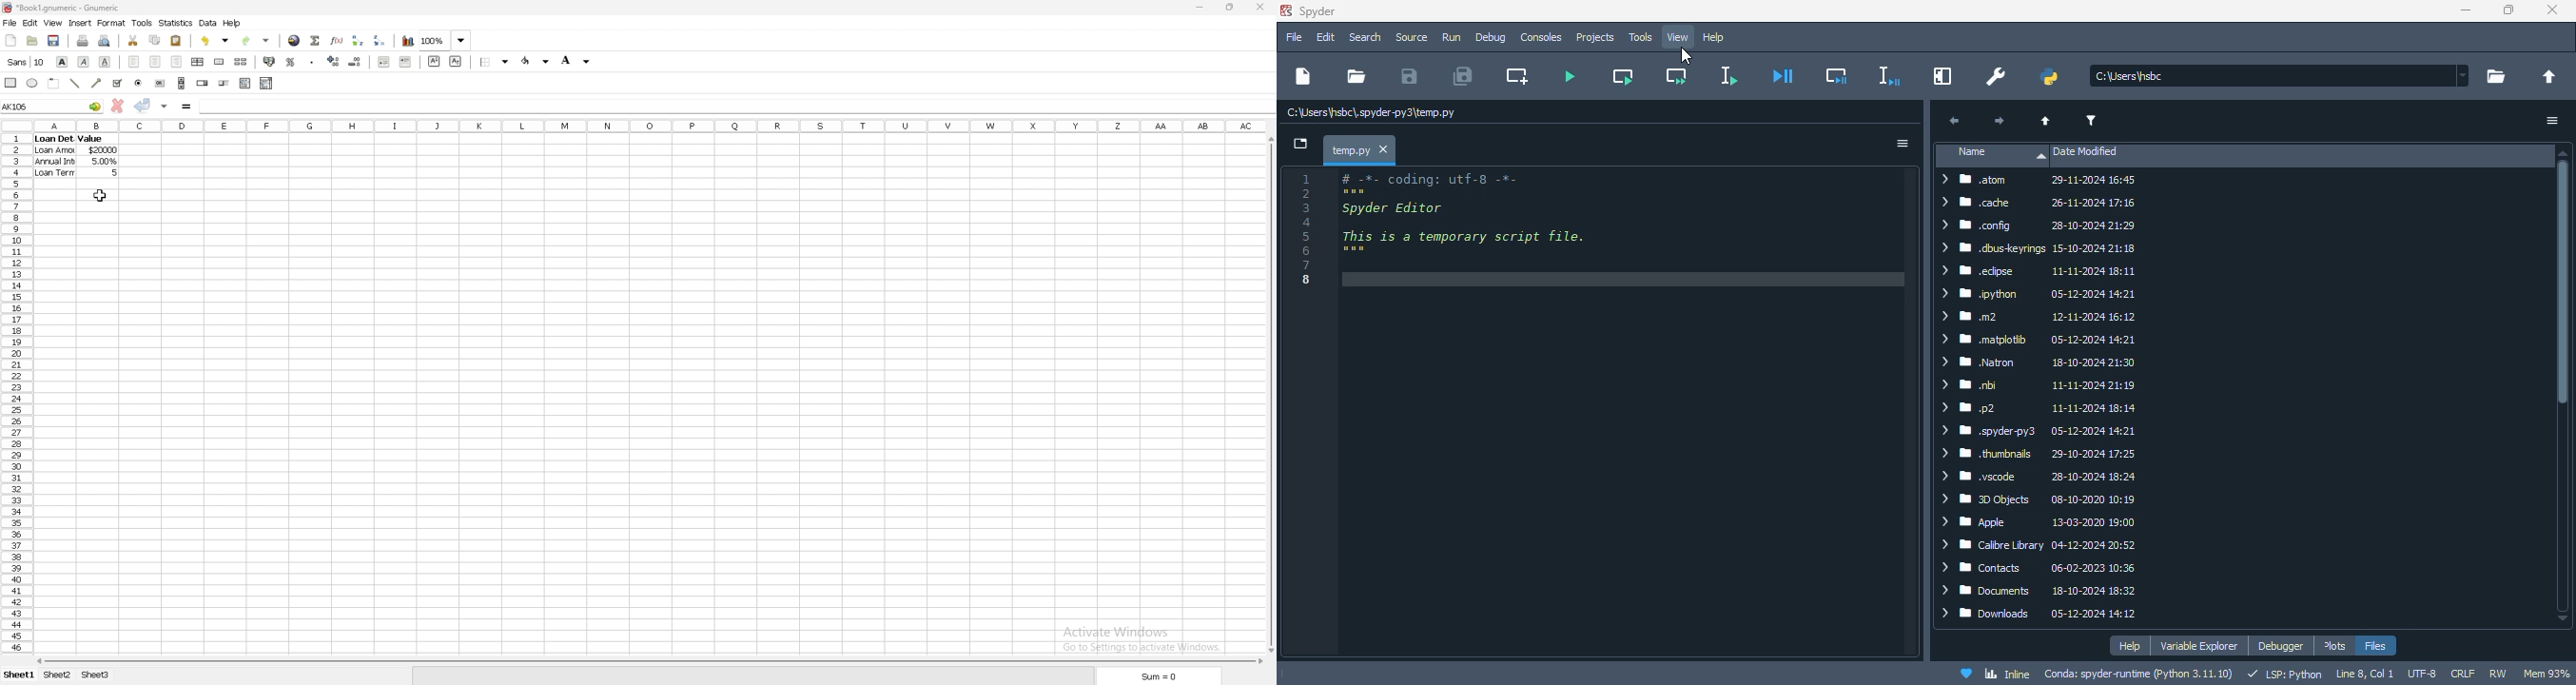  I want to click on open file, so click(1356, 75).